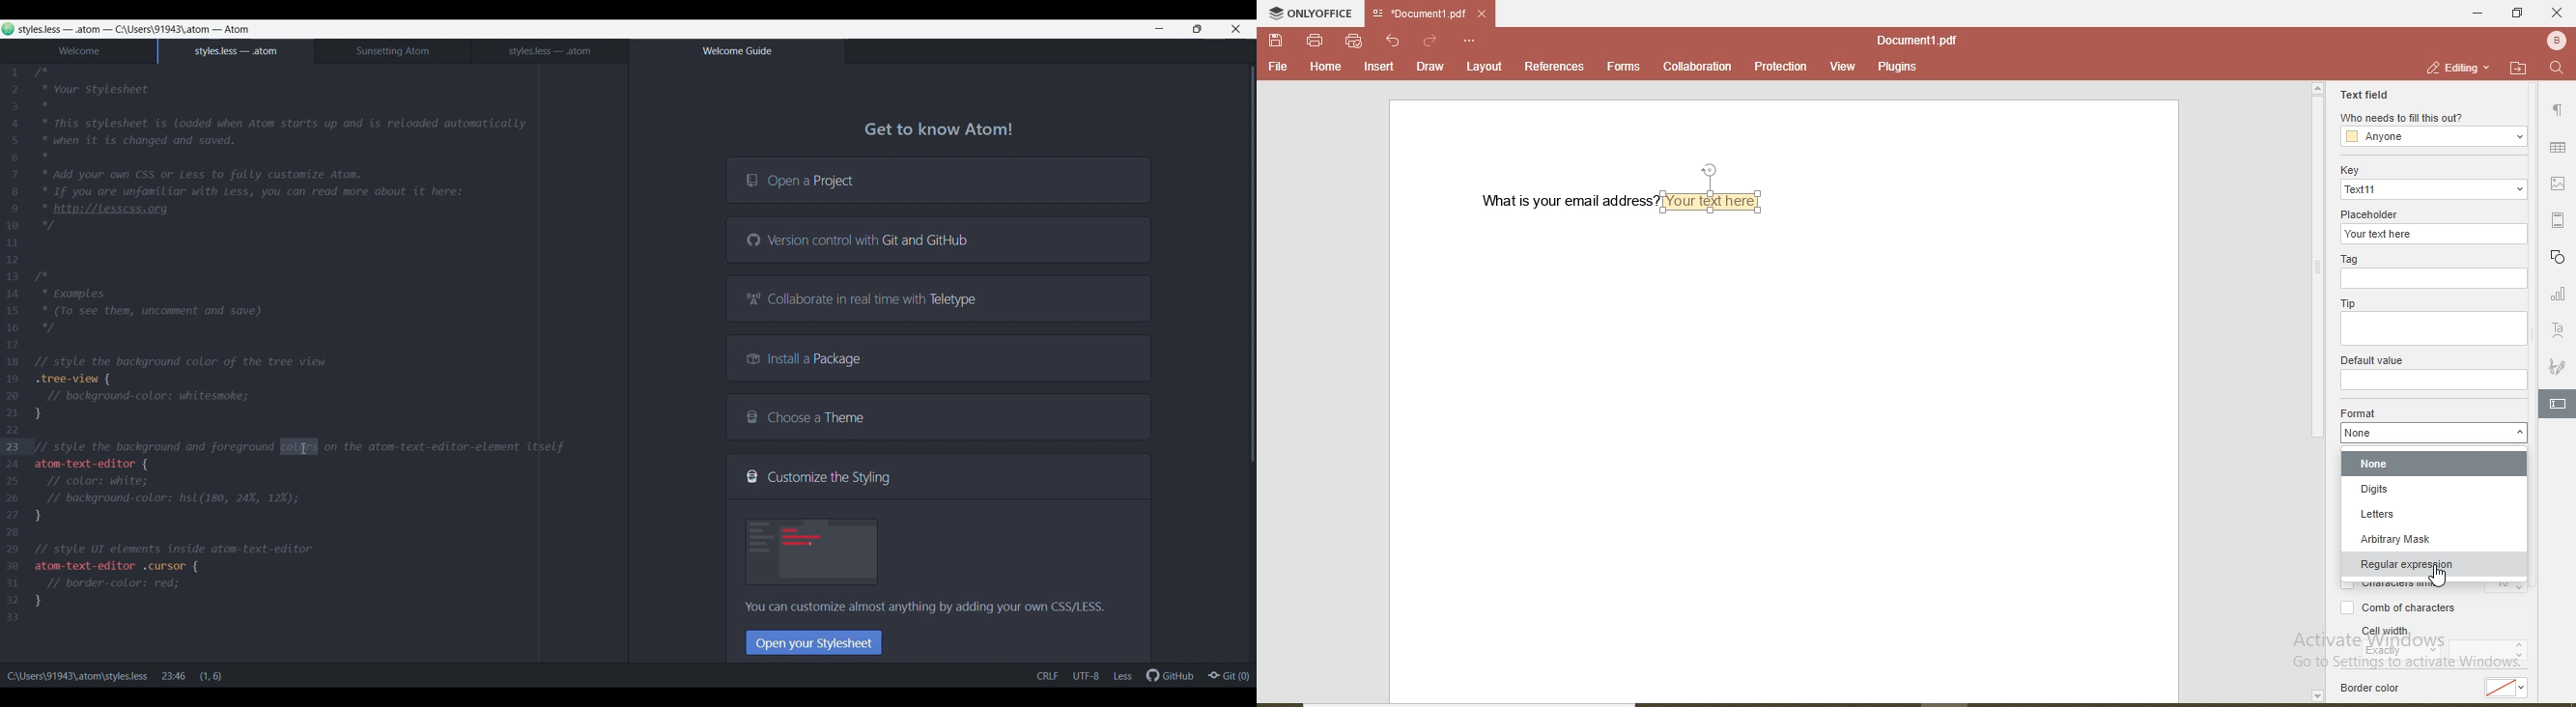 The height and width of the screenshot is (728, 2576). What do you see at coordinates (1429, 66) in the screenshot?
I see `draw` at bounding box center [1429, 66].